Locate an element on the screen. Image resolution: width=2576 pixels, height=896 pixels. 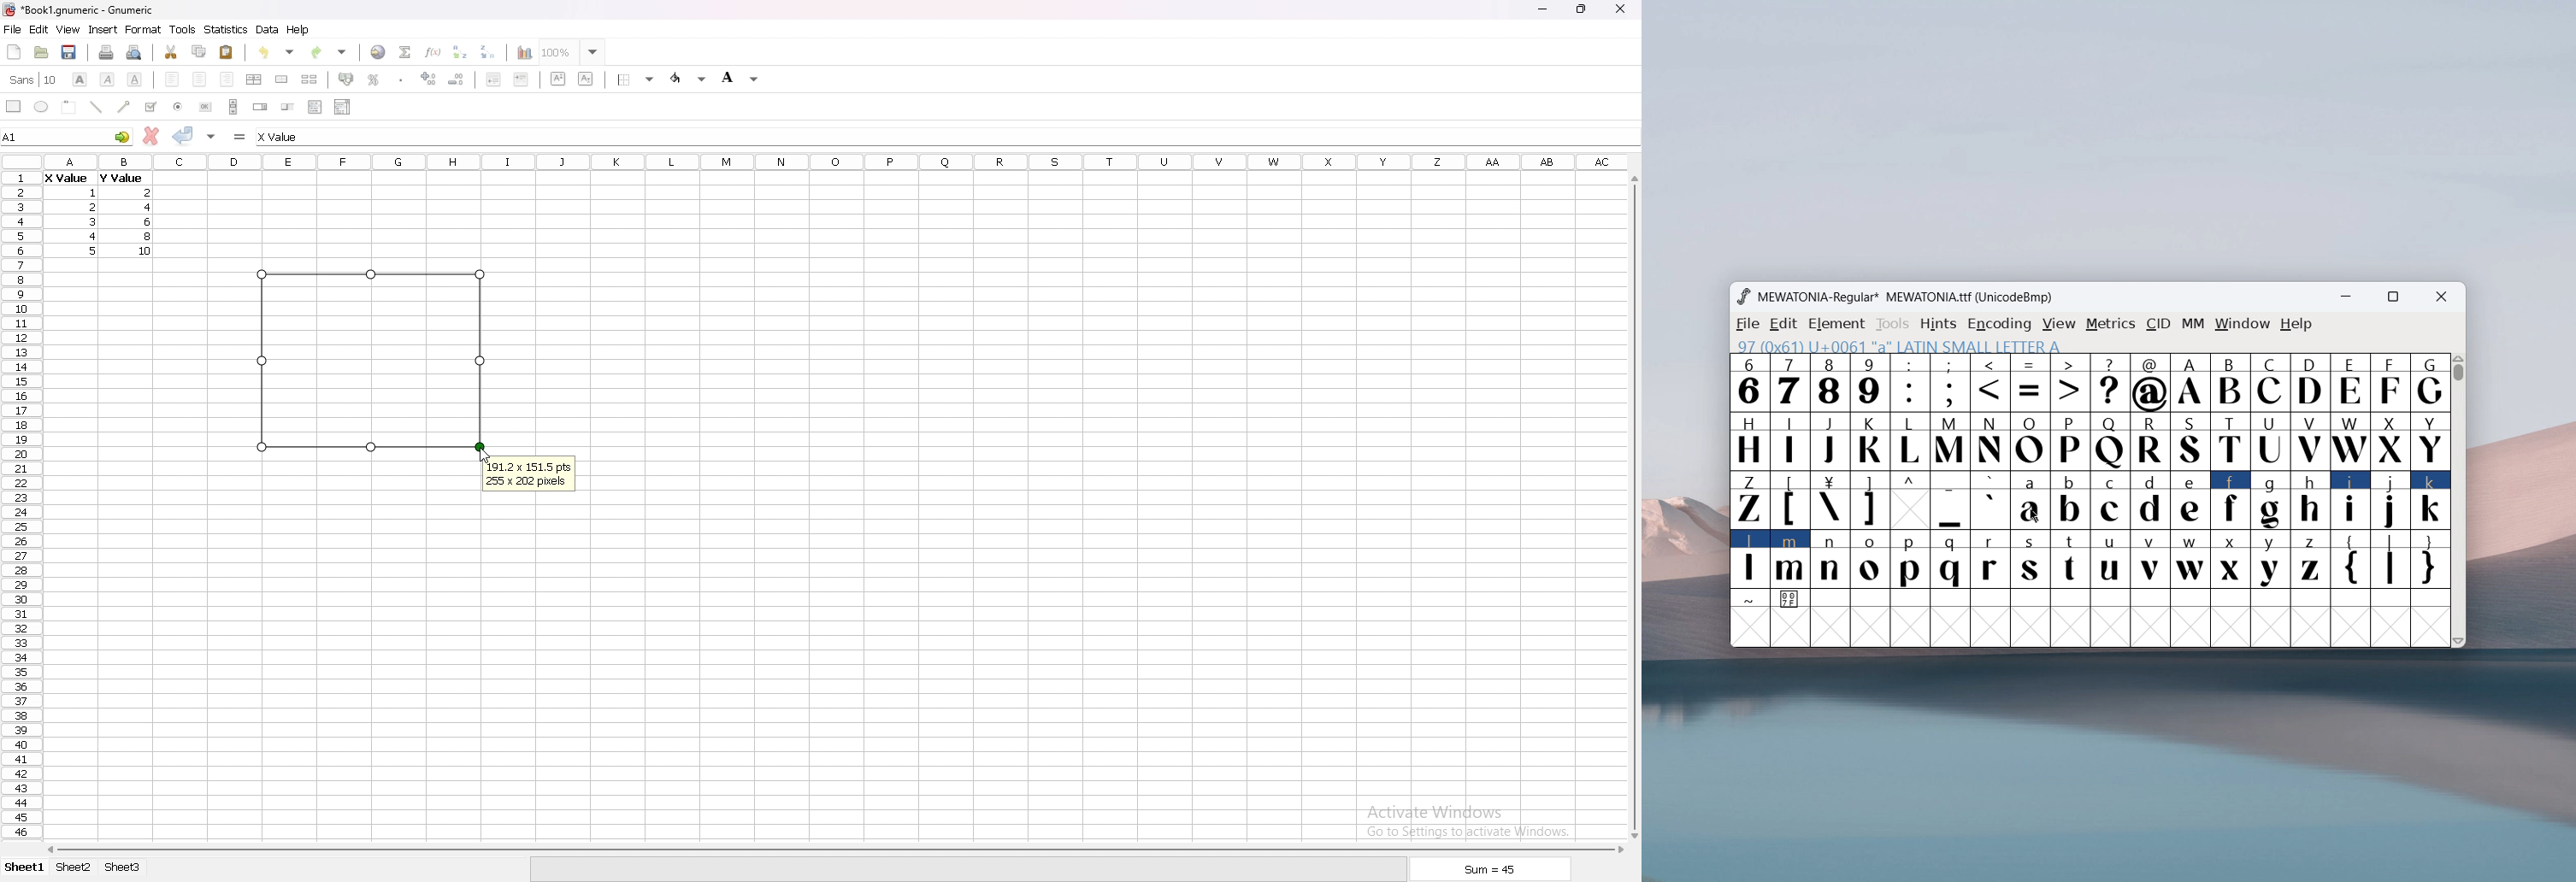
merge cells is located at coordinates (281, 79).